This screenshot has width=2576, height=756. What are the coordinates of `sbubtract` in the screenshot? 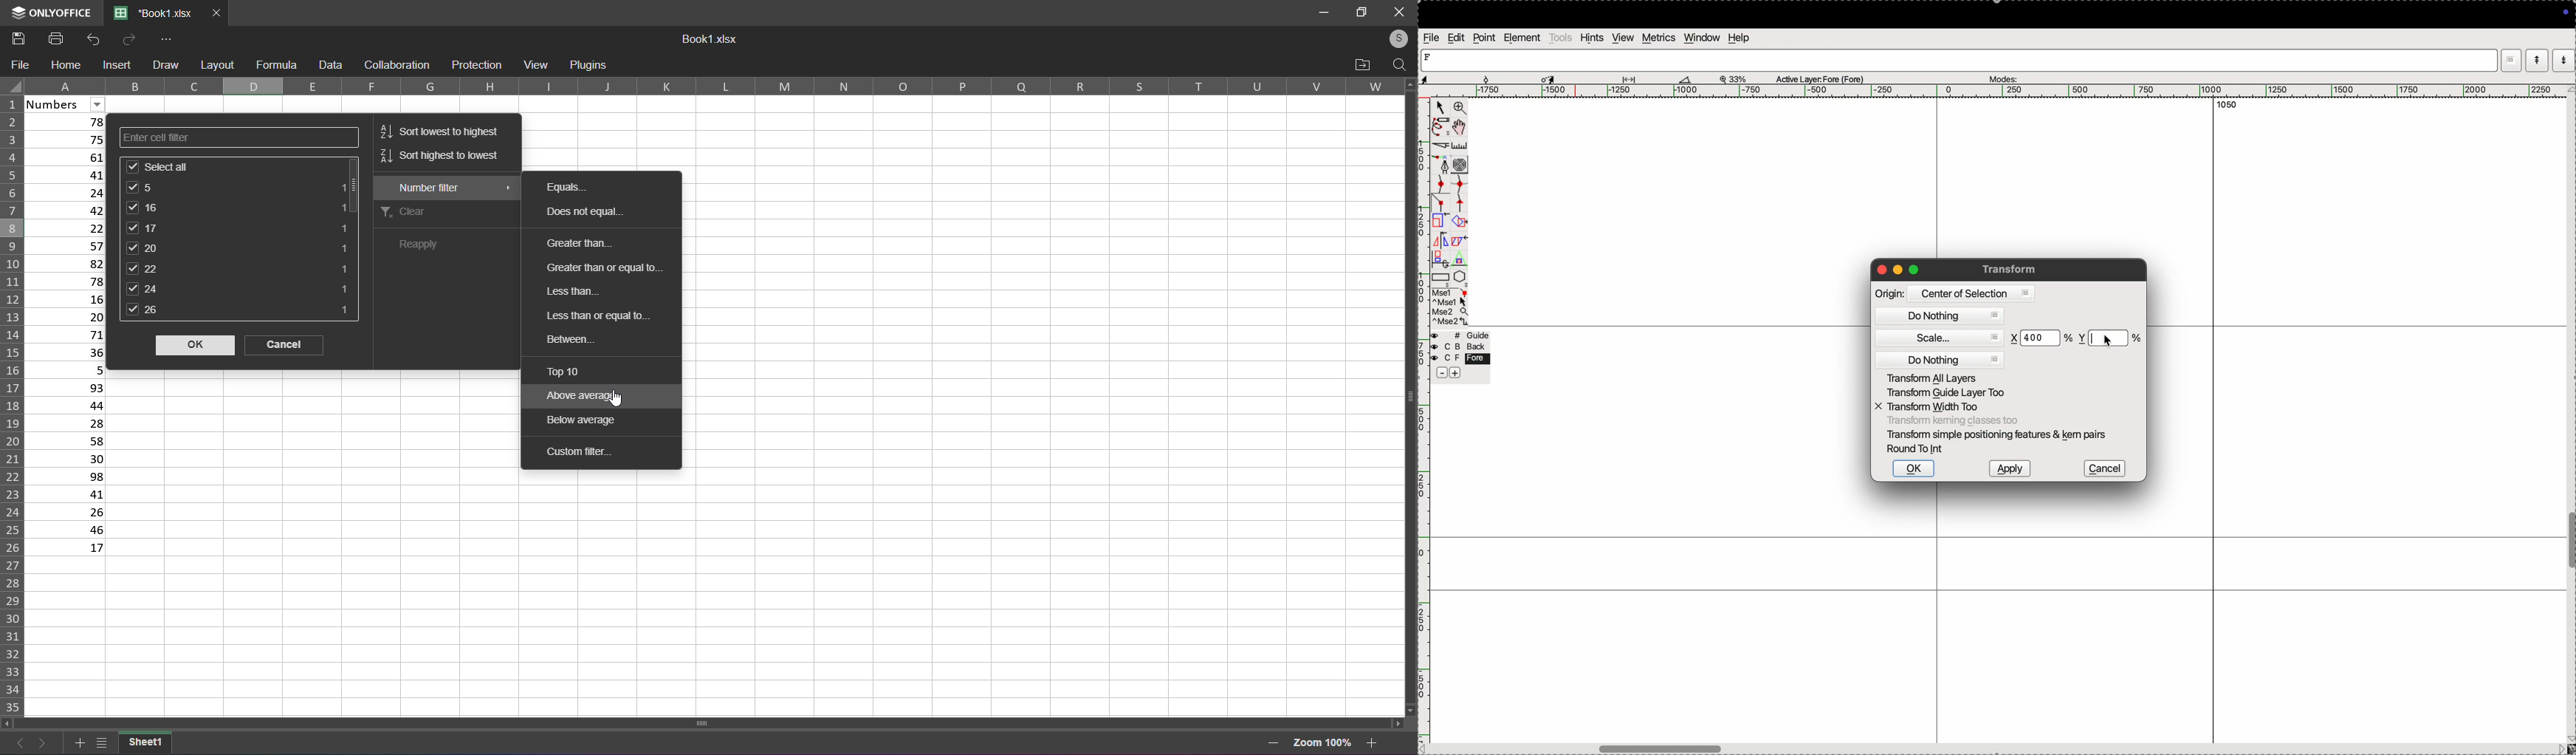 It's located at (1437, 373).